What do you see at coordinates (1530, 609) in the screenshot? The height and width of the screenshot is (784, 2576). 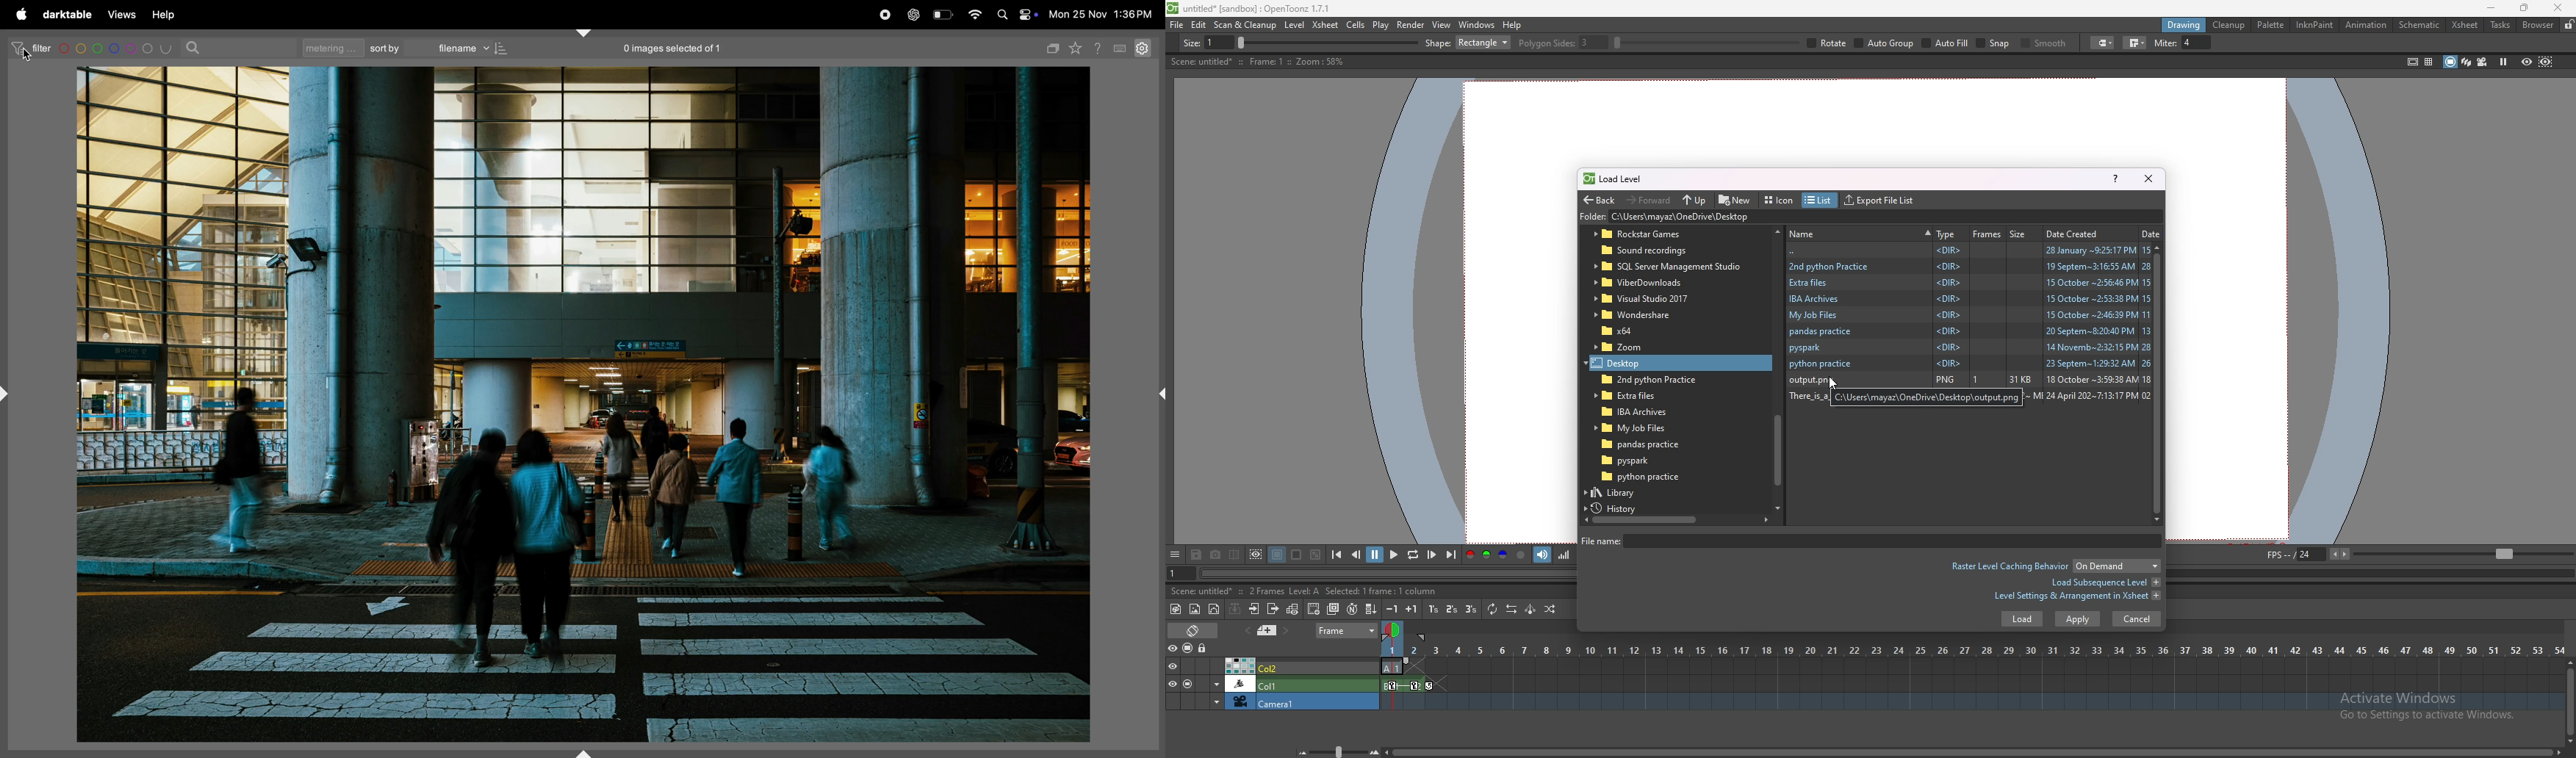 I see `swing` at bounding box center [1530, 609].